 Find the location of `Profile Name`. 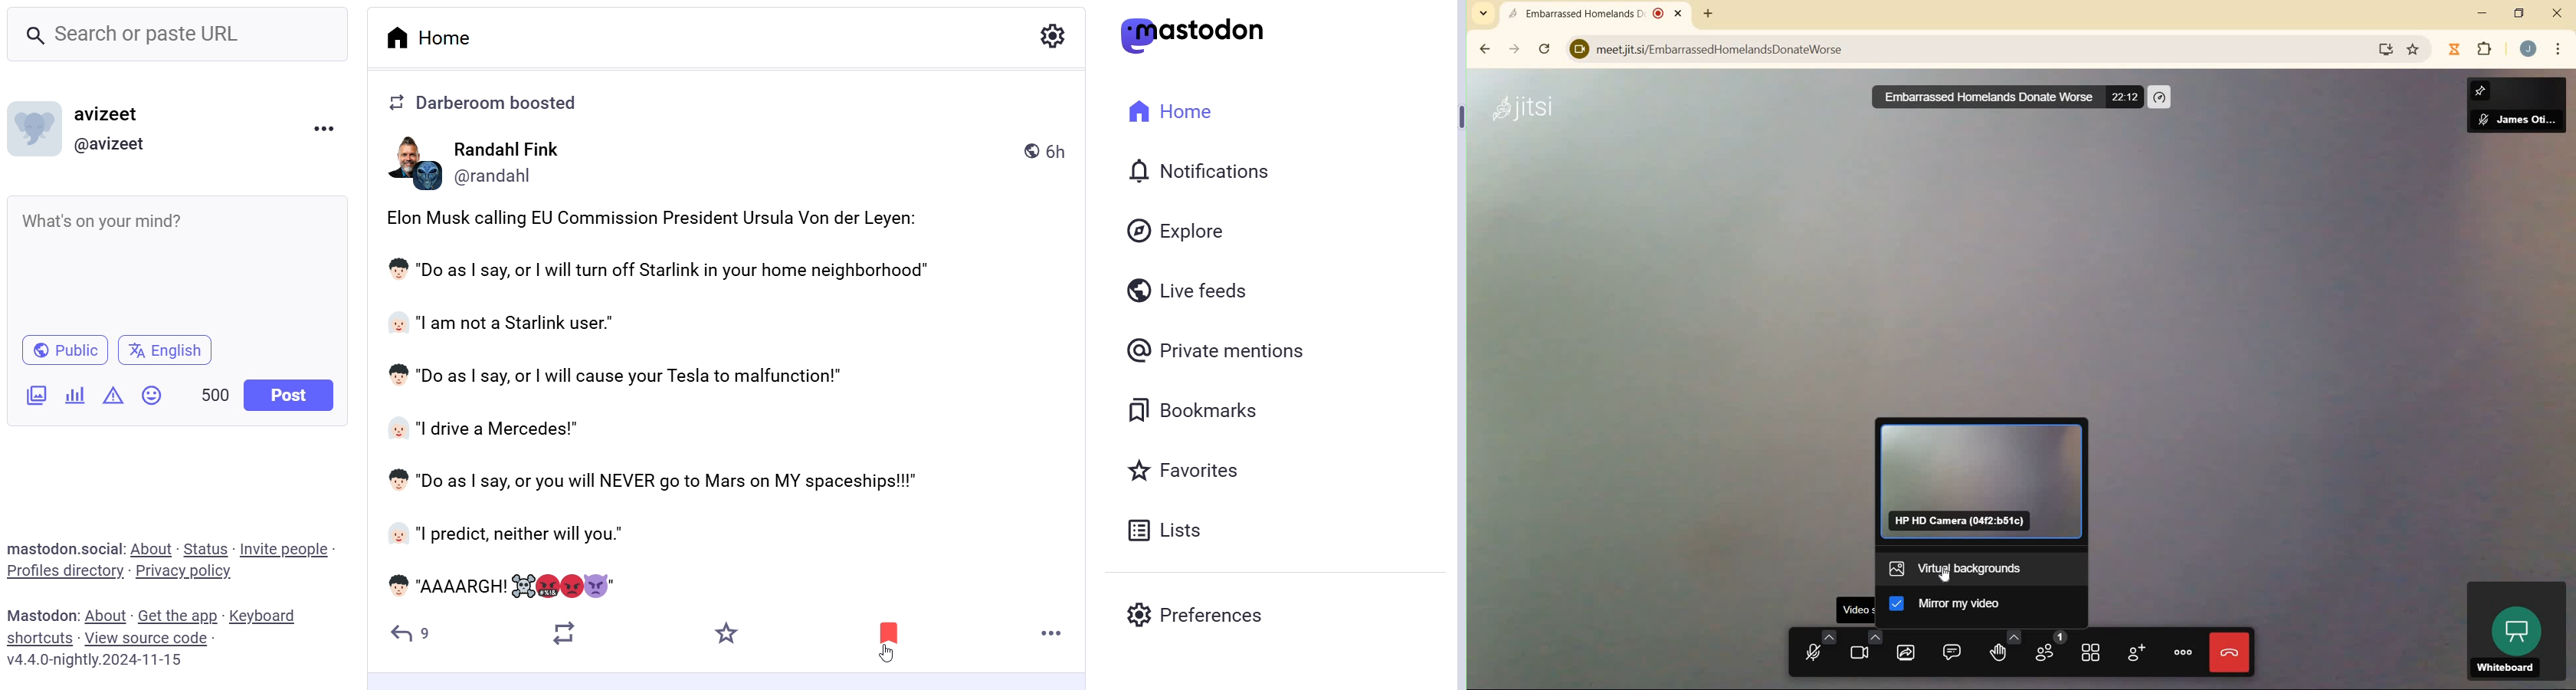

Profile Name is located at coordinates (105, 113).